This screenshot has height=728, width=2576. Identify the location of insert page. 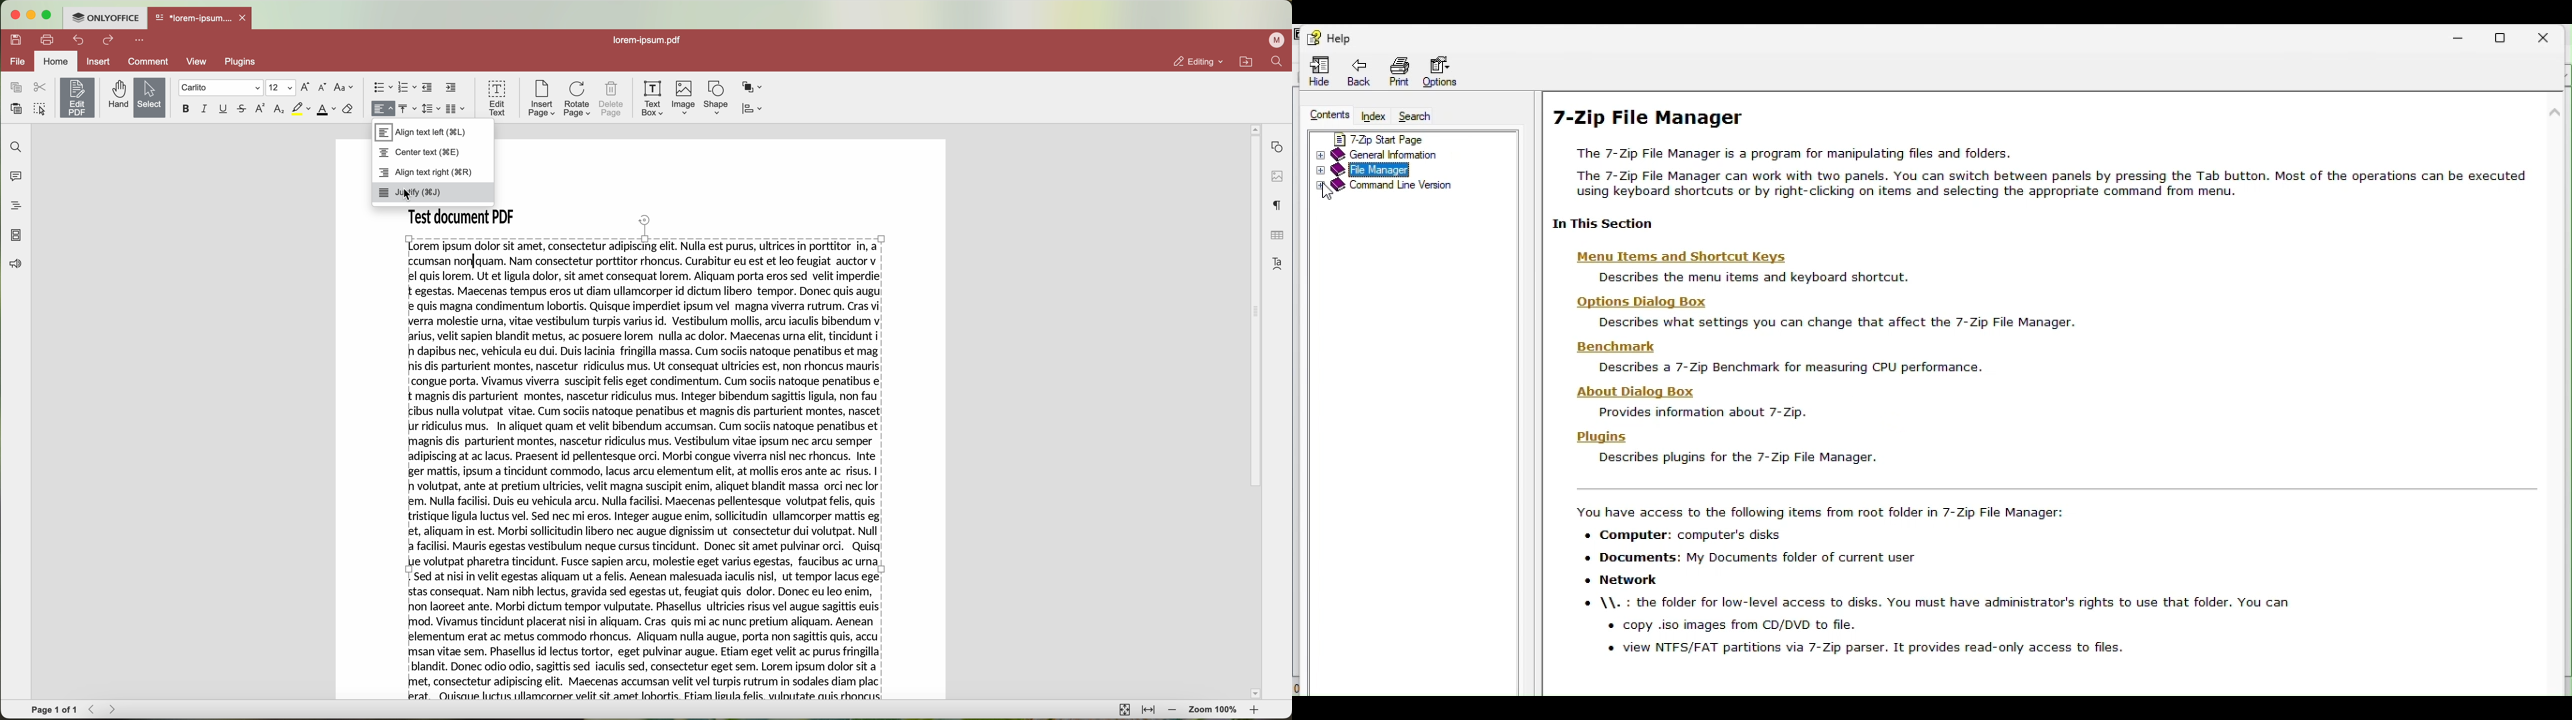
(543, 99).